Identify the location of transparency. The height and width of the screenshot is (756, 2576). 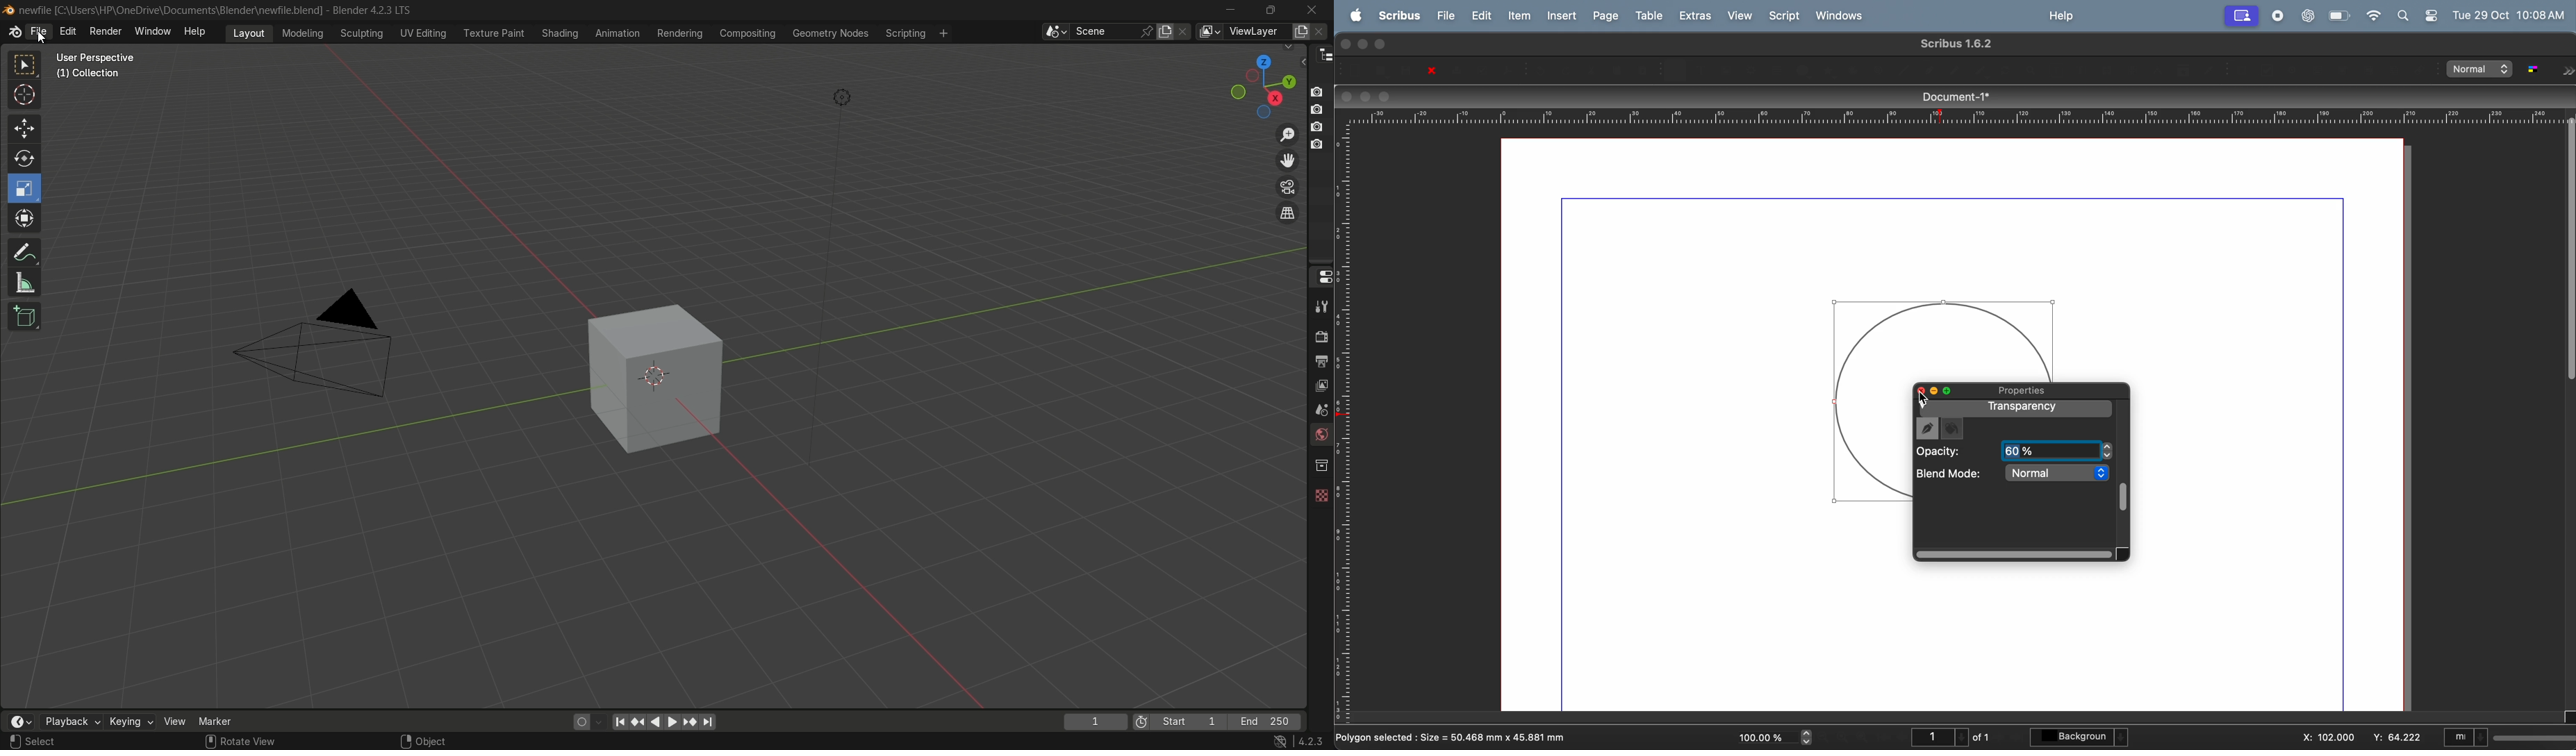
(2017, 409).